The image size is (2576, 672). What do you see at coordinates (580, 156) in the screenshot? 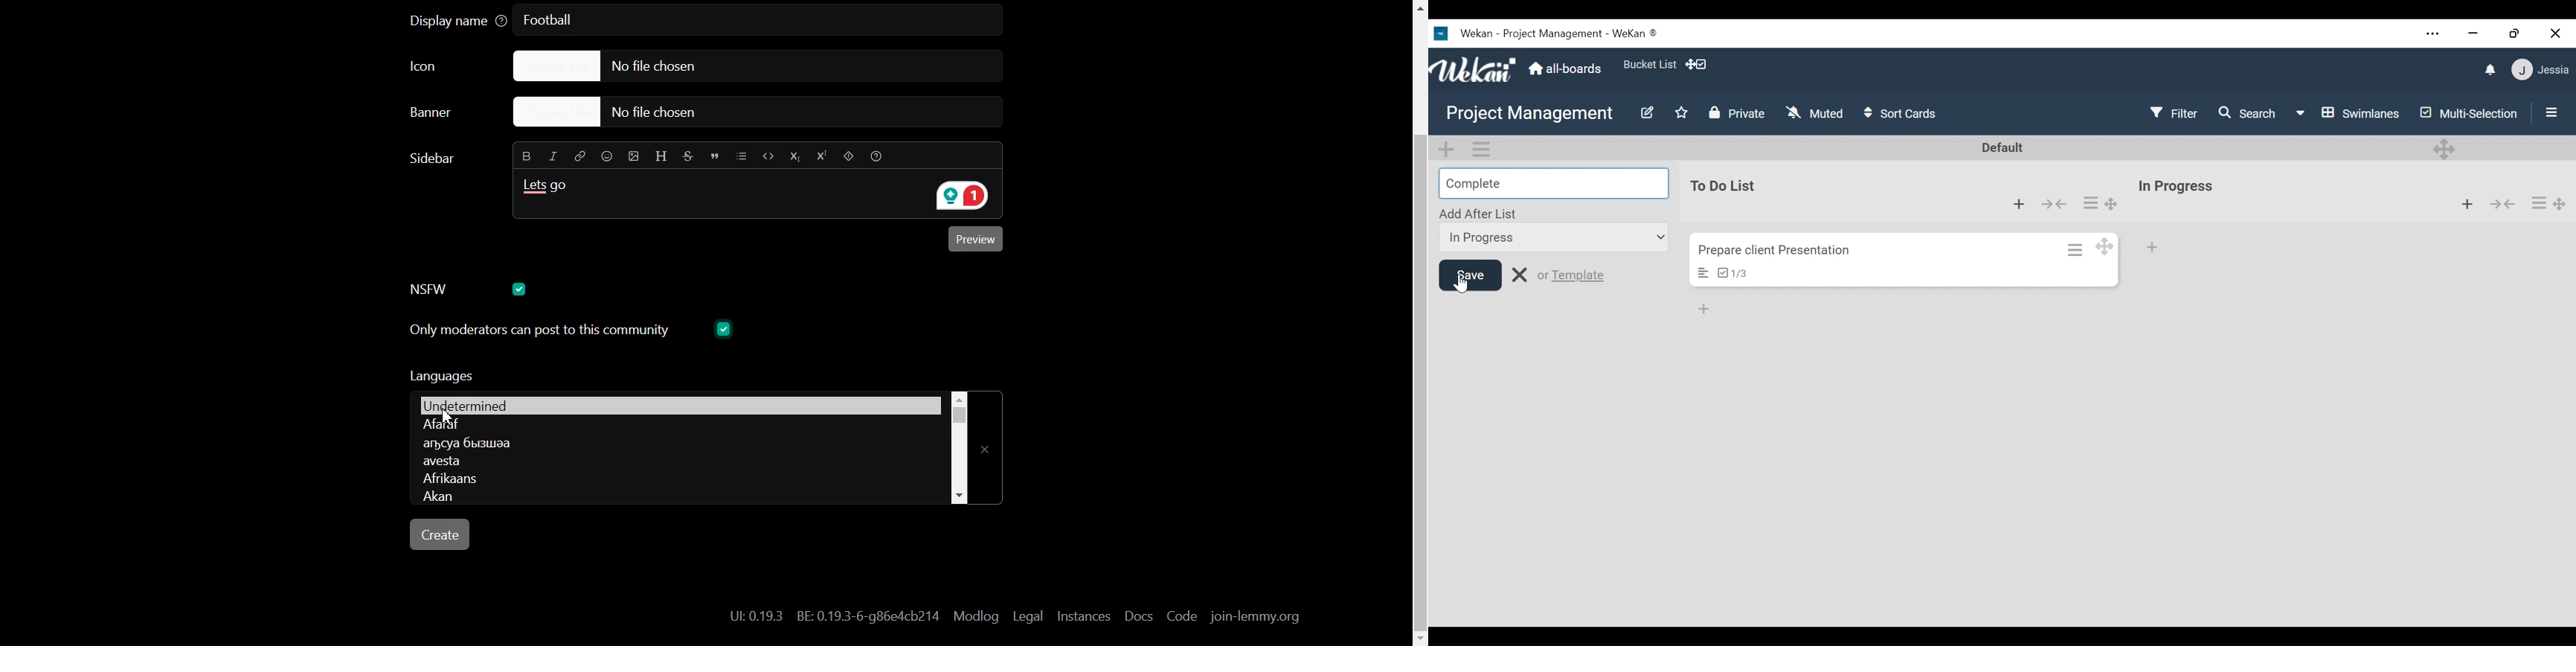
I see `Hyperlink` at bounding box center [580, 156].